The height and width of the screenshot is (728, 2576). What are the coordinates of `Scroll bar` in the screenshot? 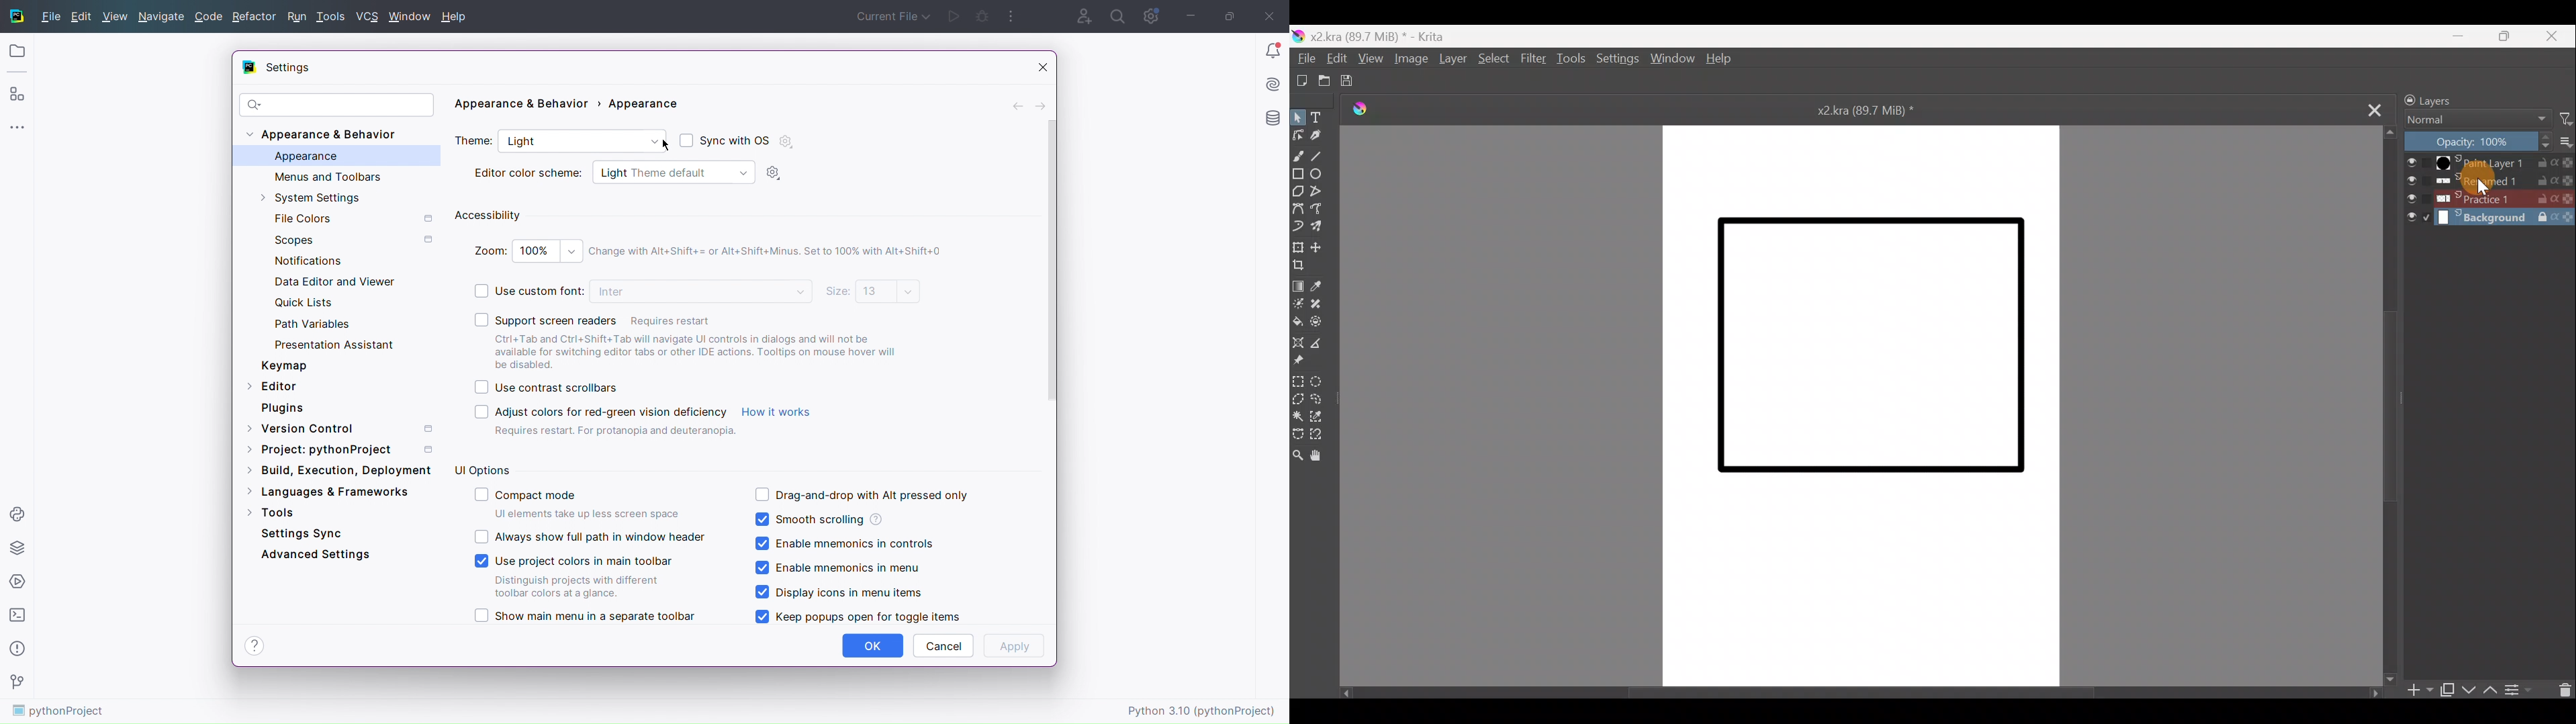 It's located at (2385, 408).